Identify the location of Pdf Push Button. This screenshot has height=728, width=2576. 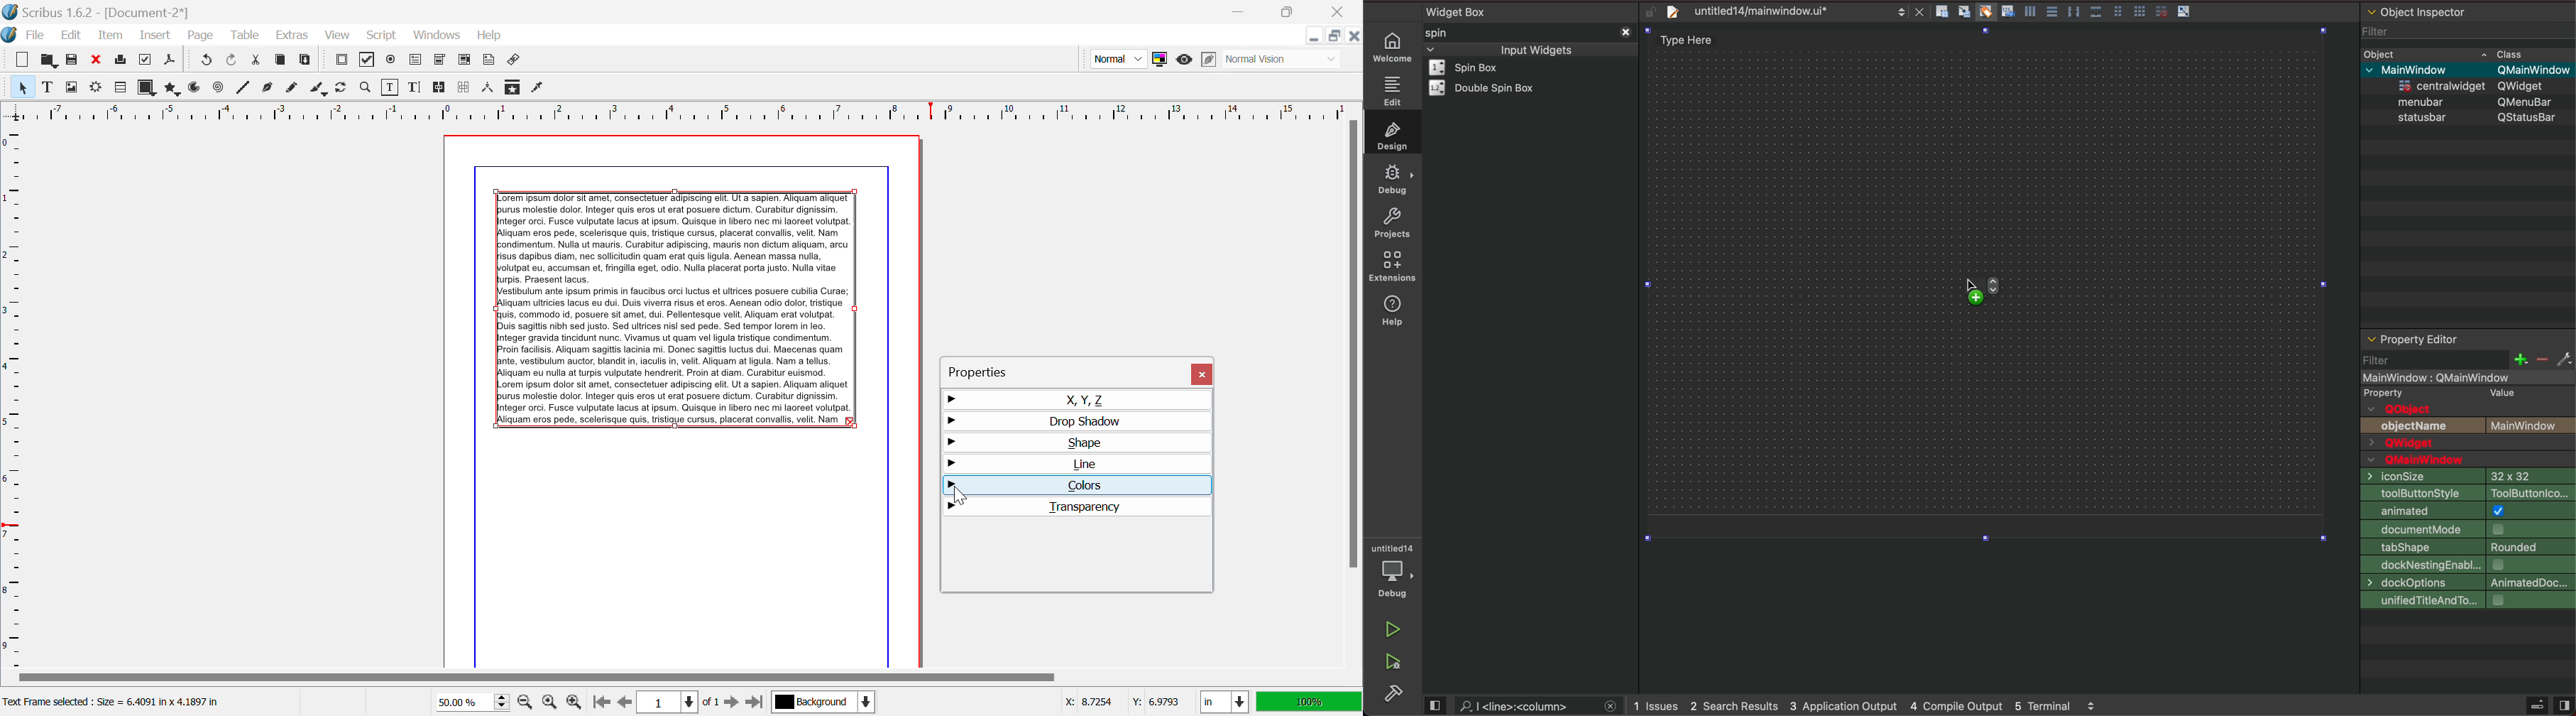
(341, 61).